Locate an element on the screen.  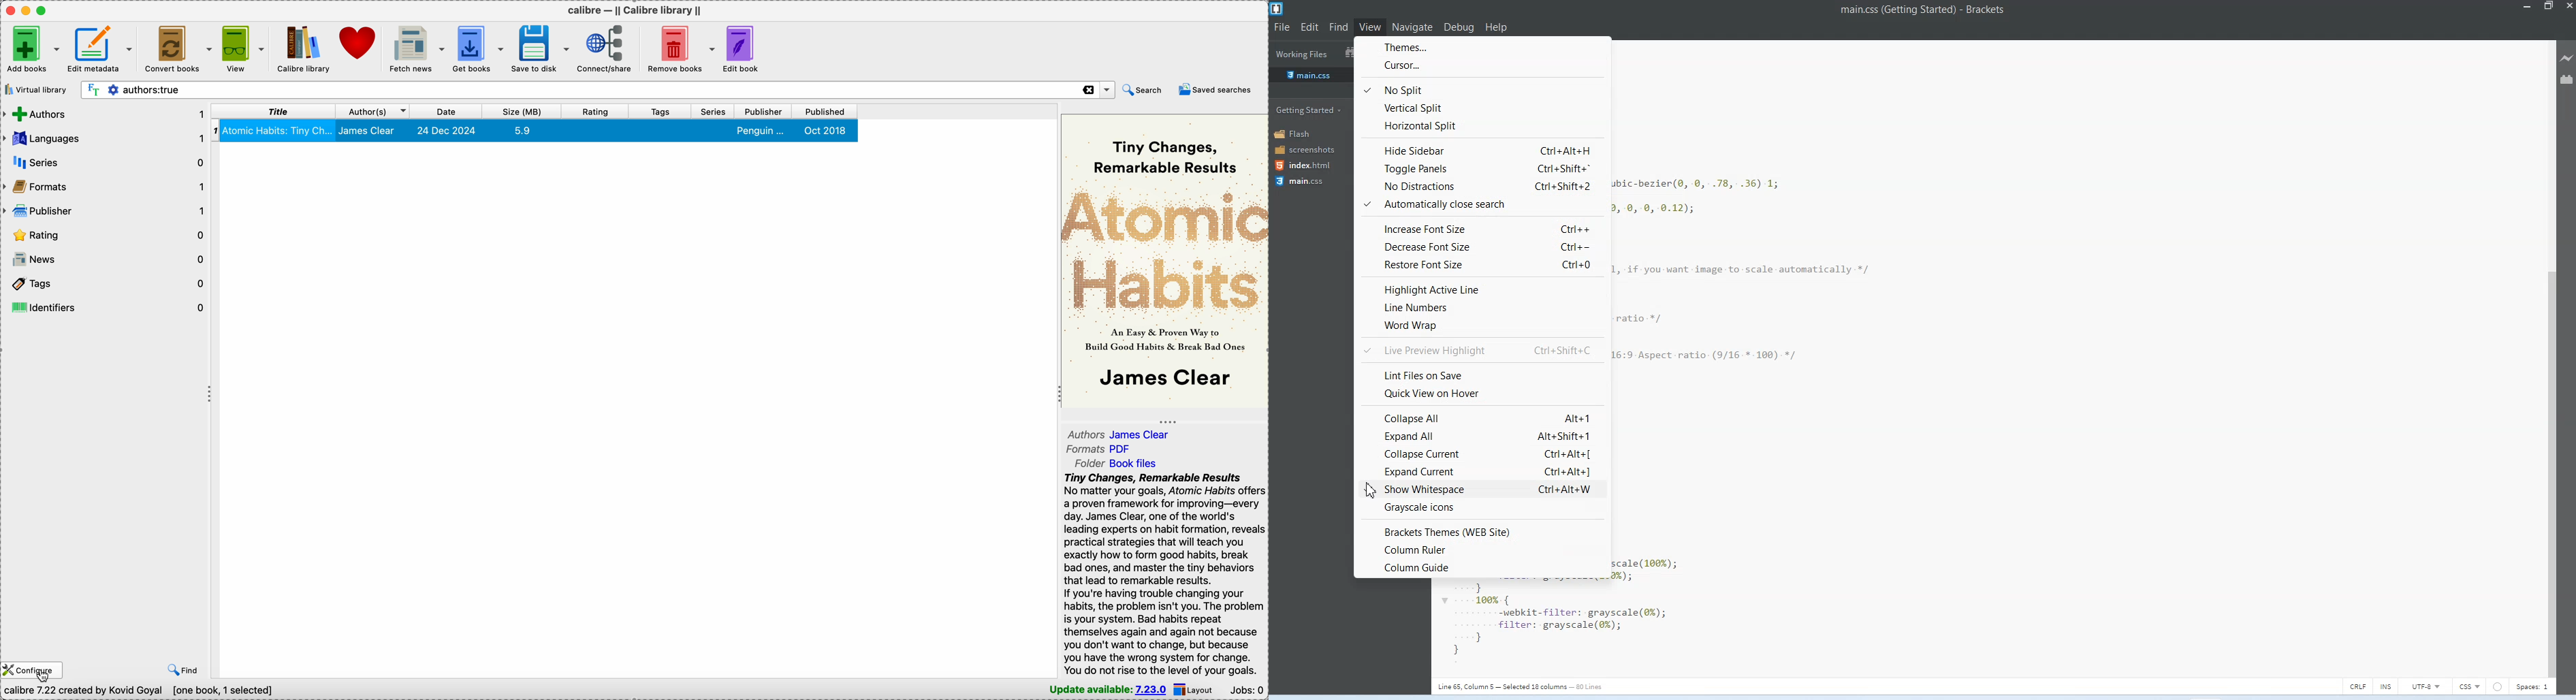
Jobs: 0 is located at coordinates (1246, 690).